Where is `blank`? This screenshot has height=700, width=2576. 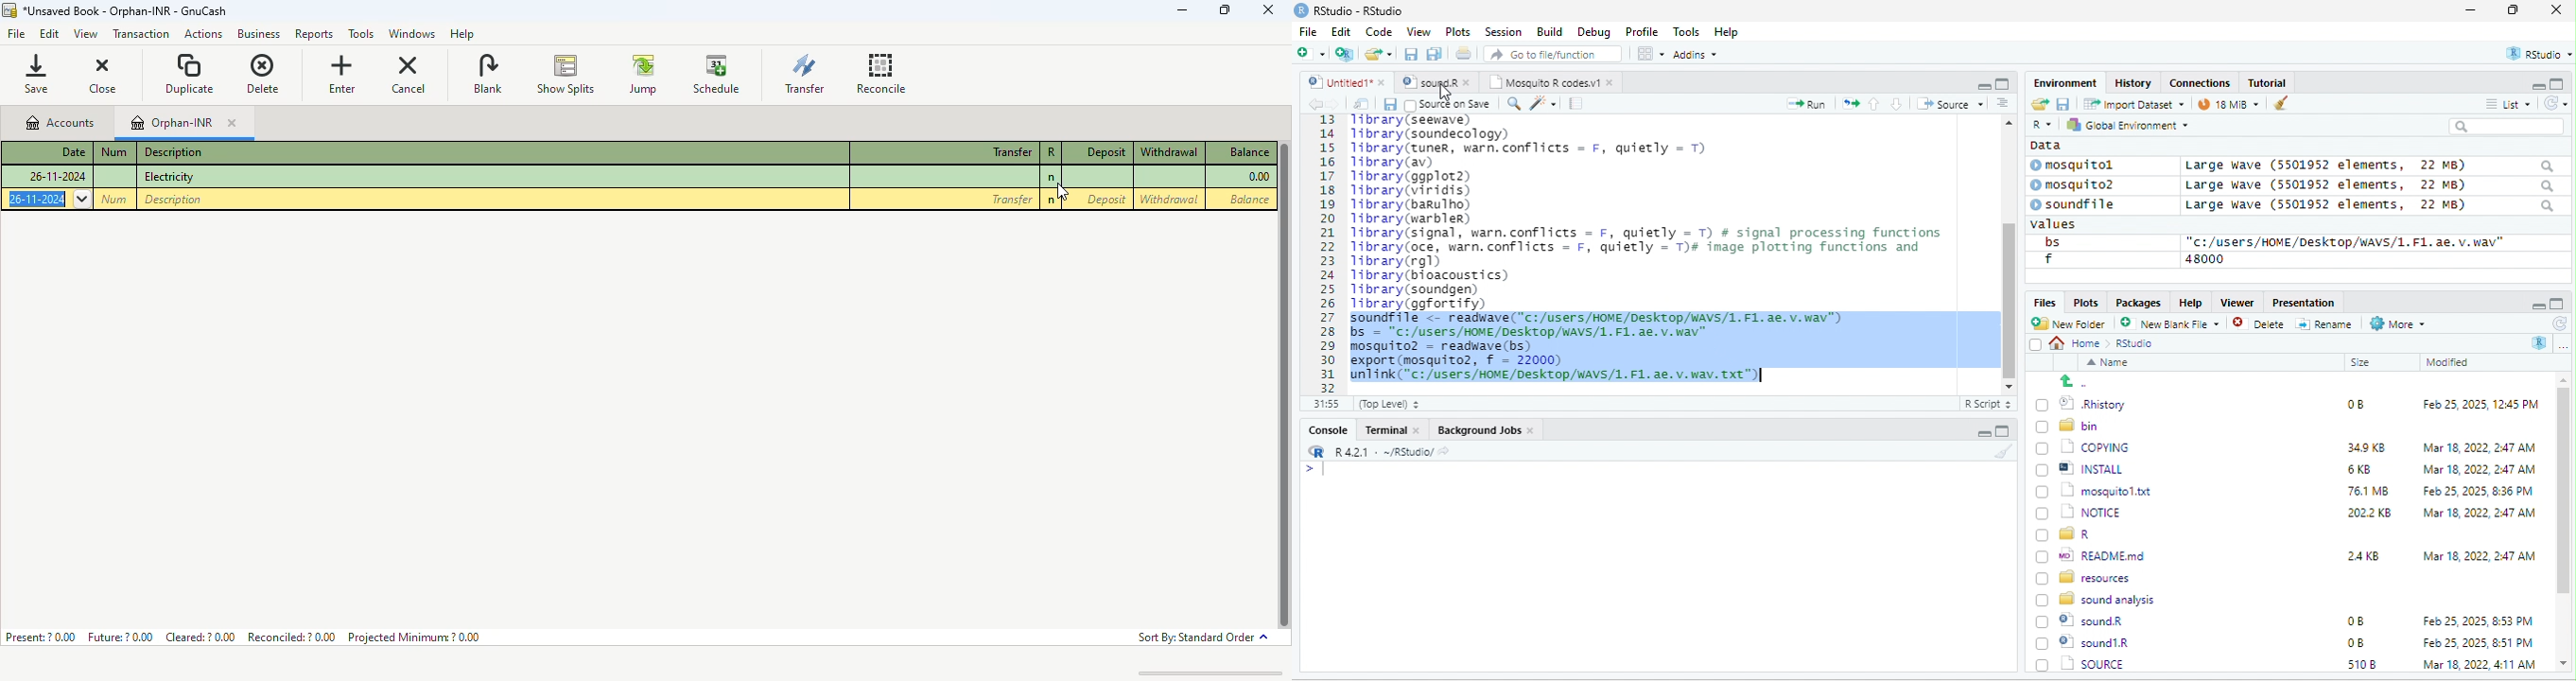 blank is located at coordinates (487, 73).